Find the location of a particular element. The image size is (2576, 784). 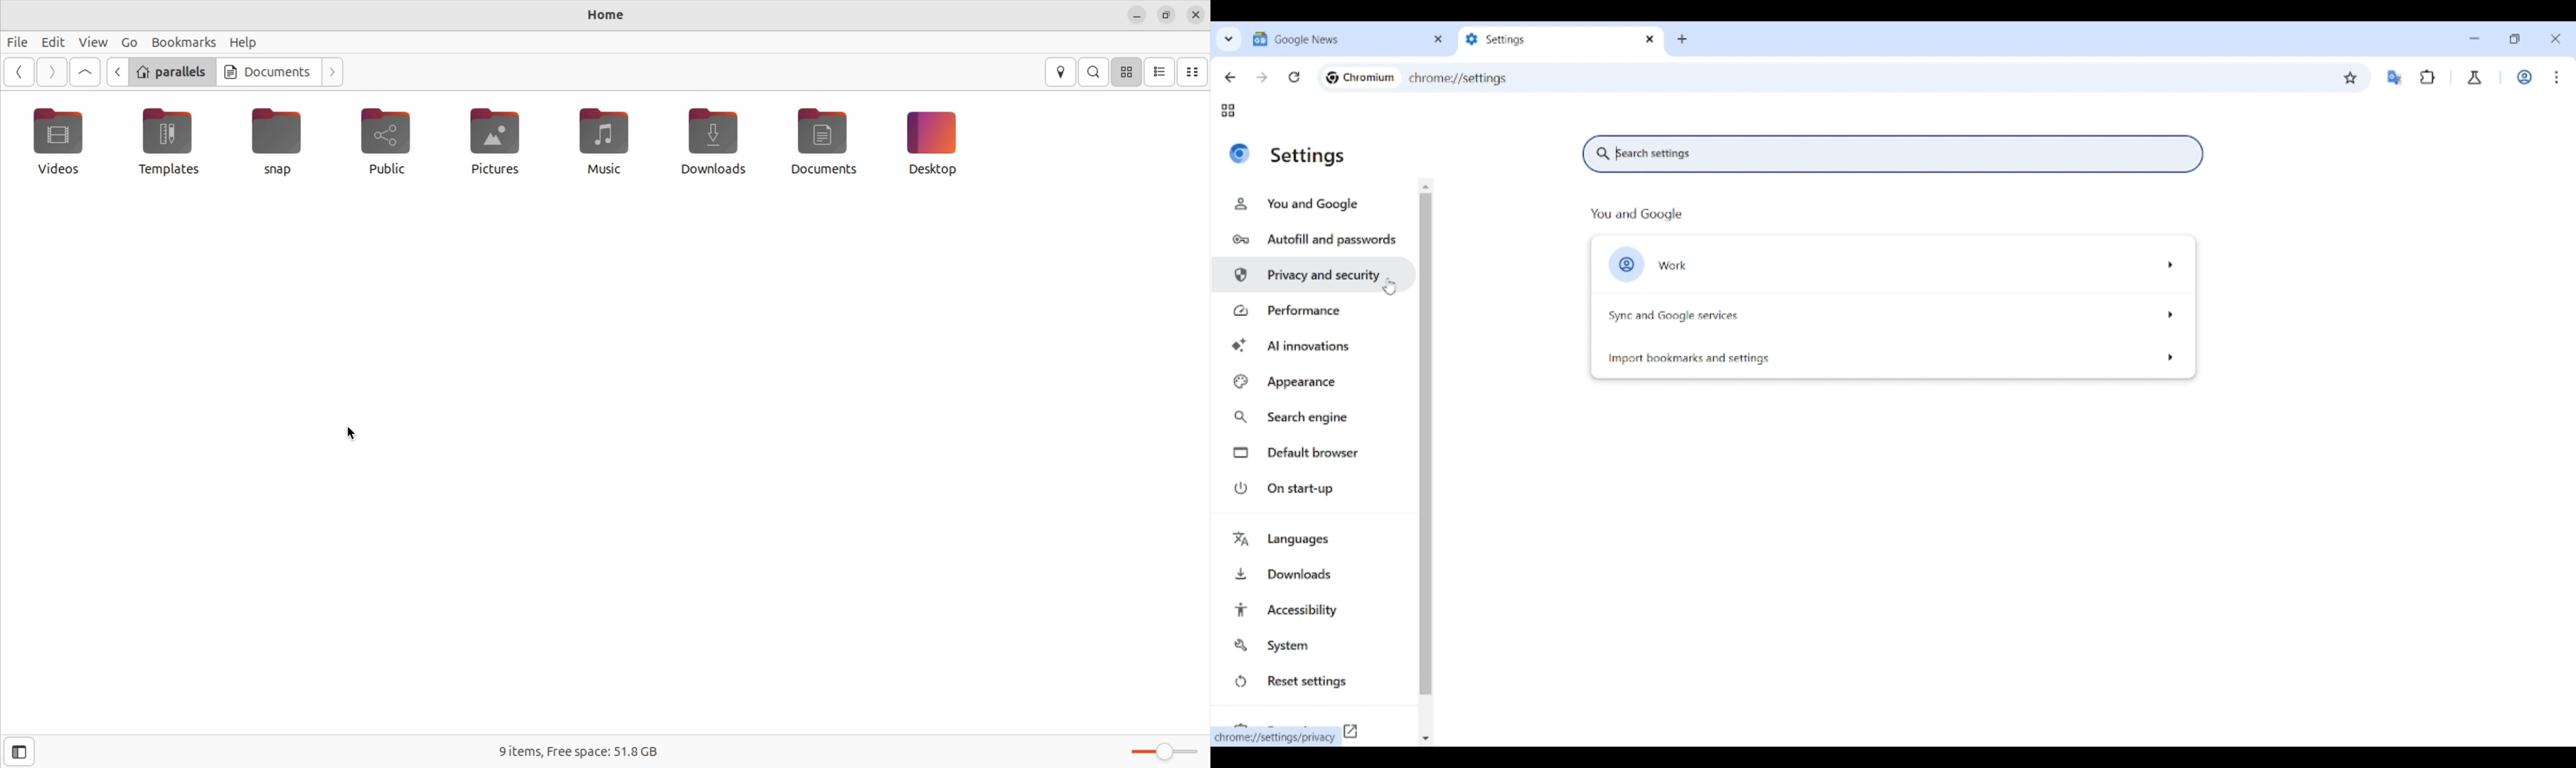

Google translator extension is located at coordinates (2394, 78).